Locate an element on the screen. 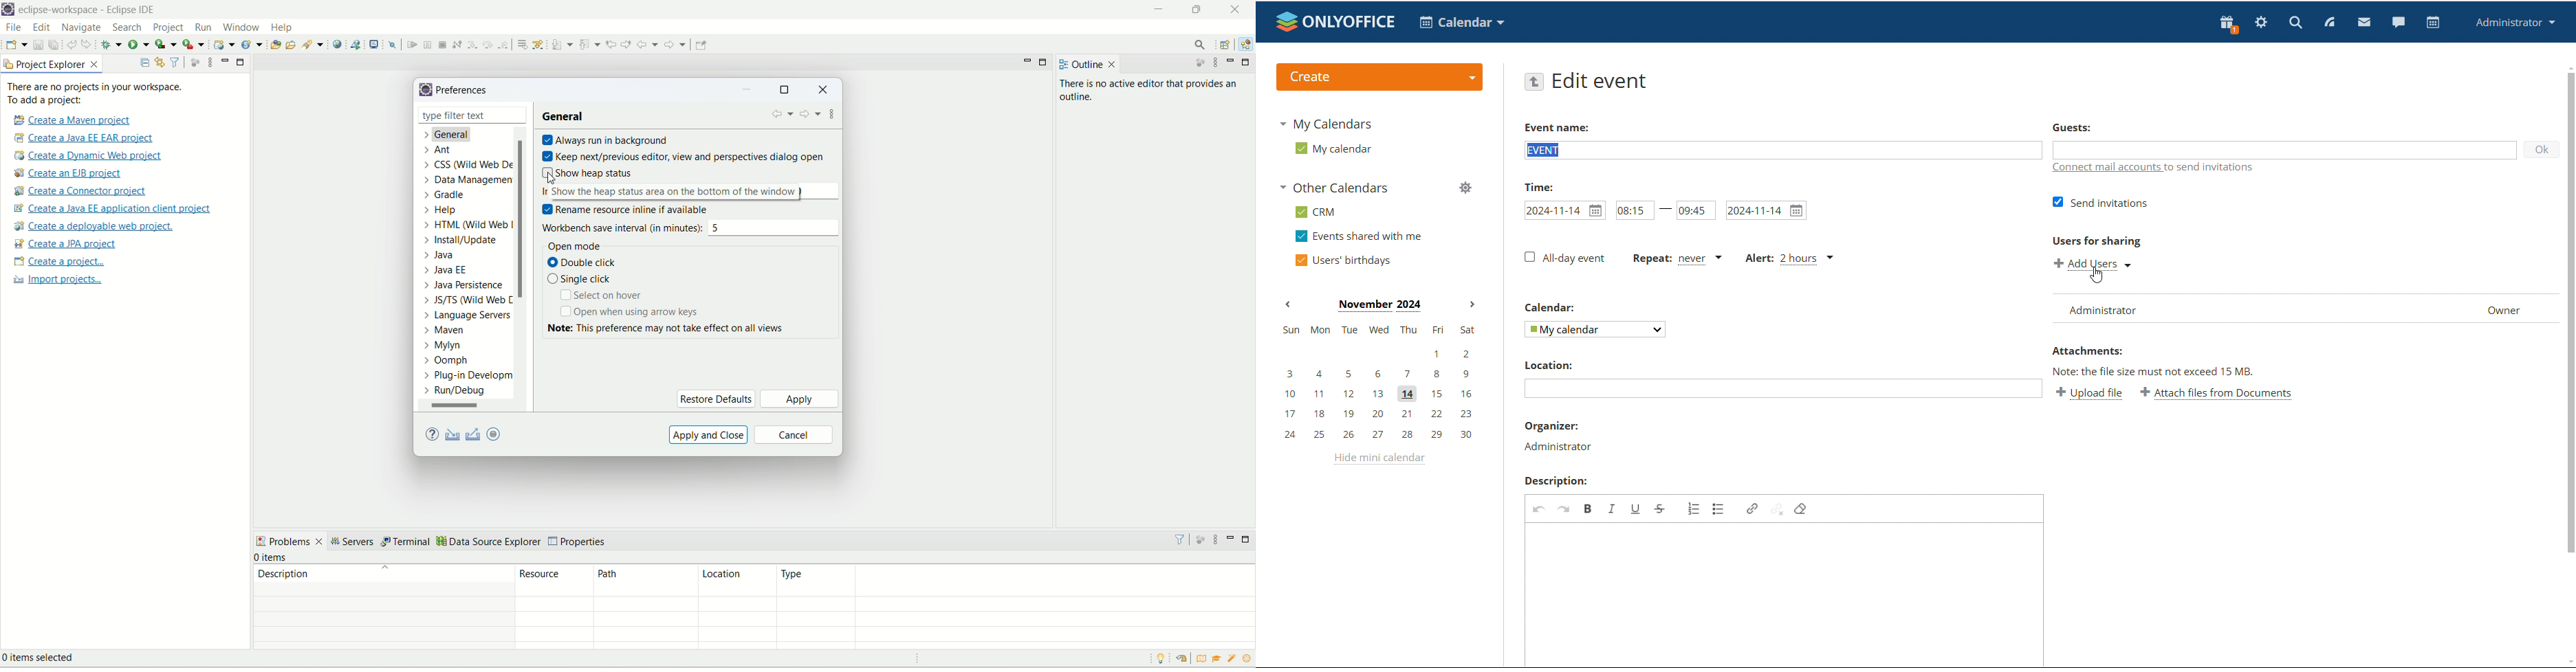  view menu is located at coordinates (1215, 539).